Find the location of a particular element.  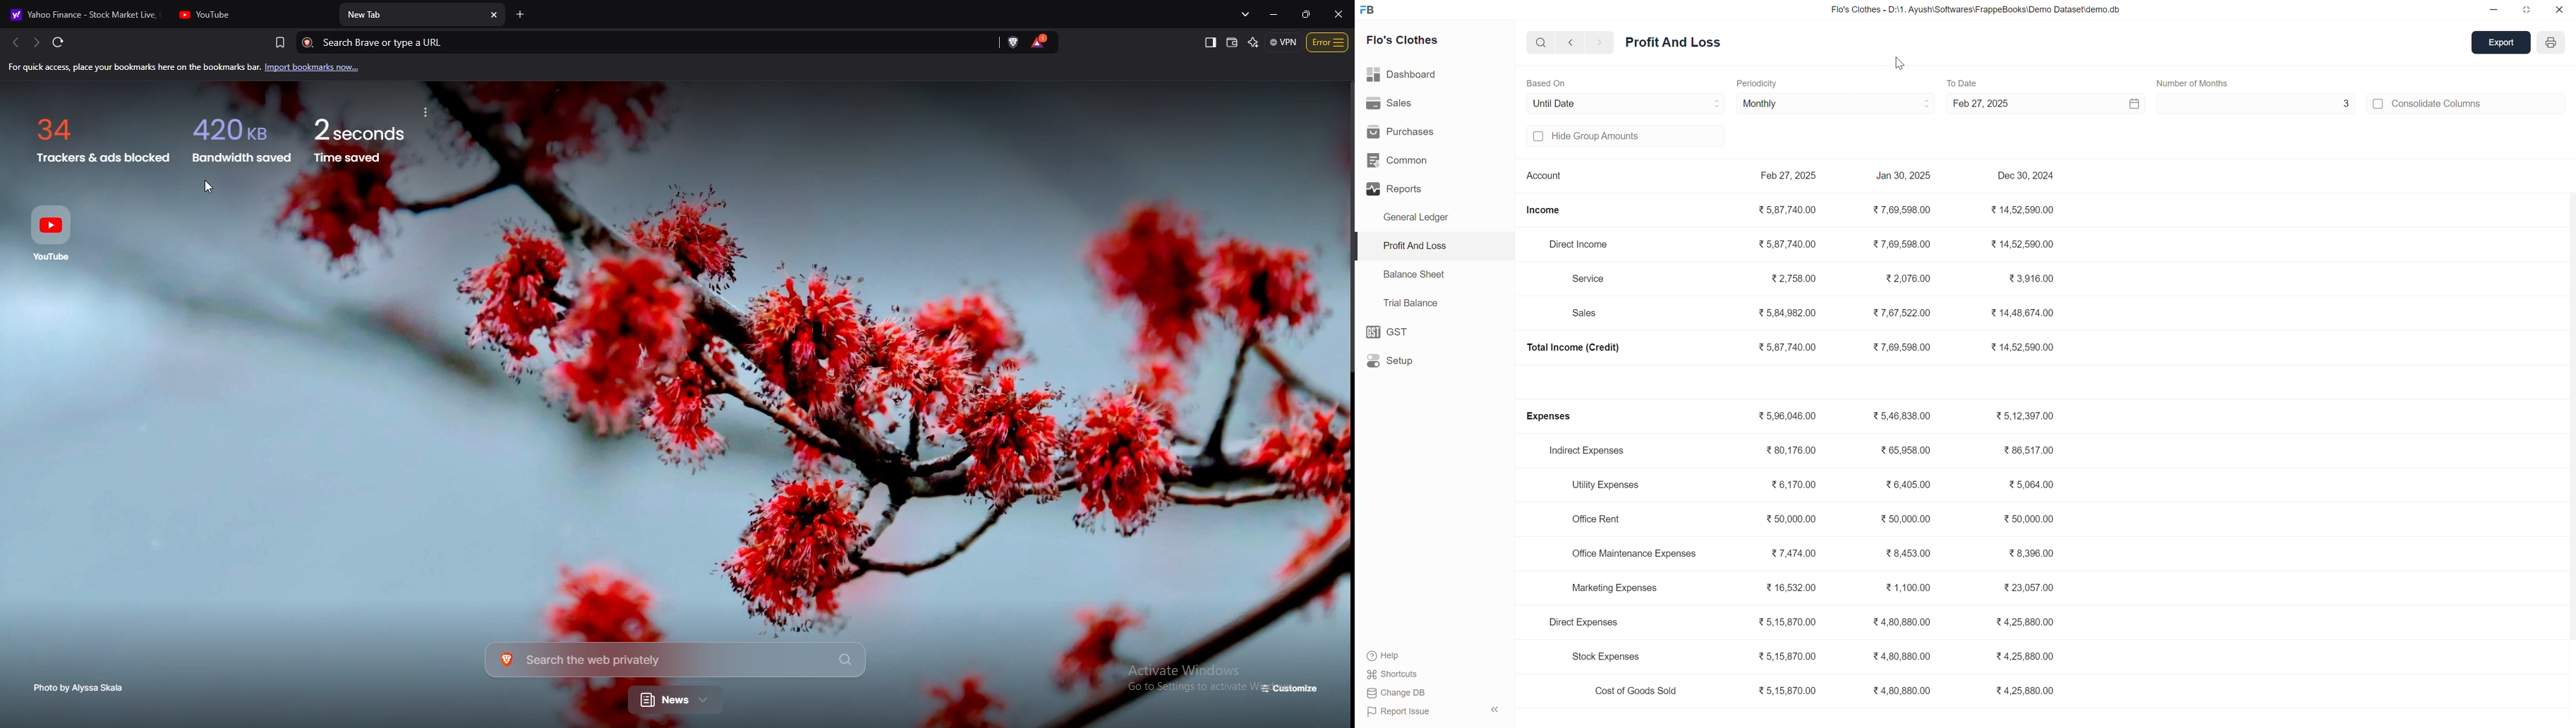

Periodicity is located at coordinates (1768, 83).